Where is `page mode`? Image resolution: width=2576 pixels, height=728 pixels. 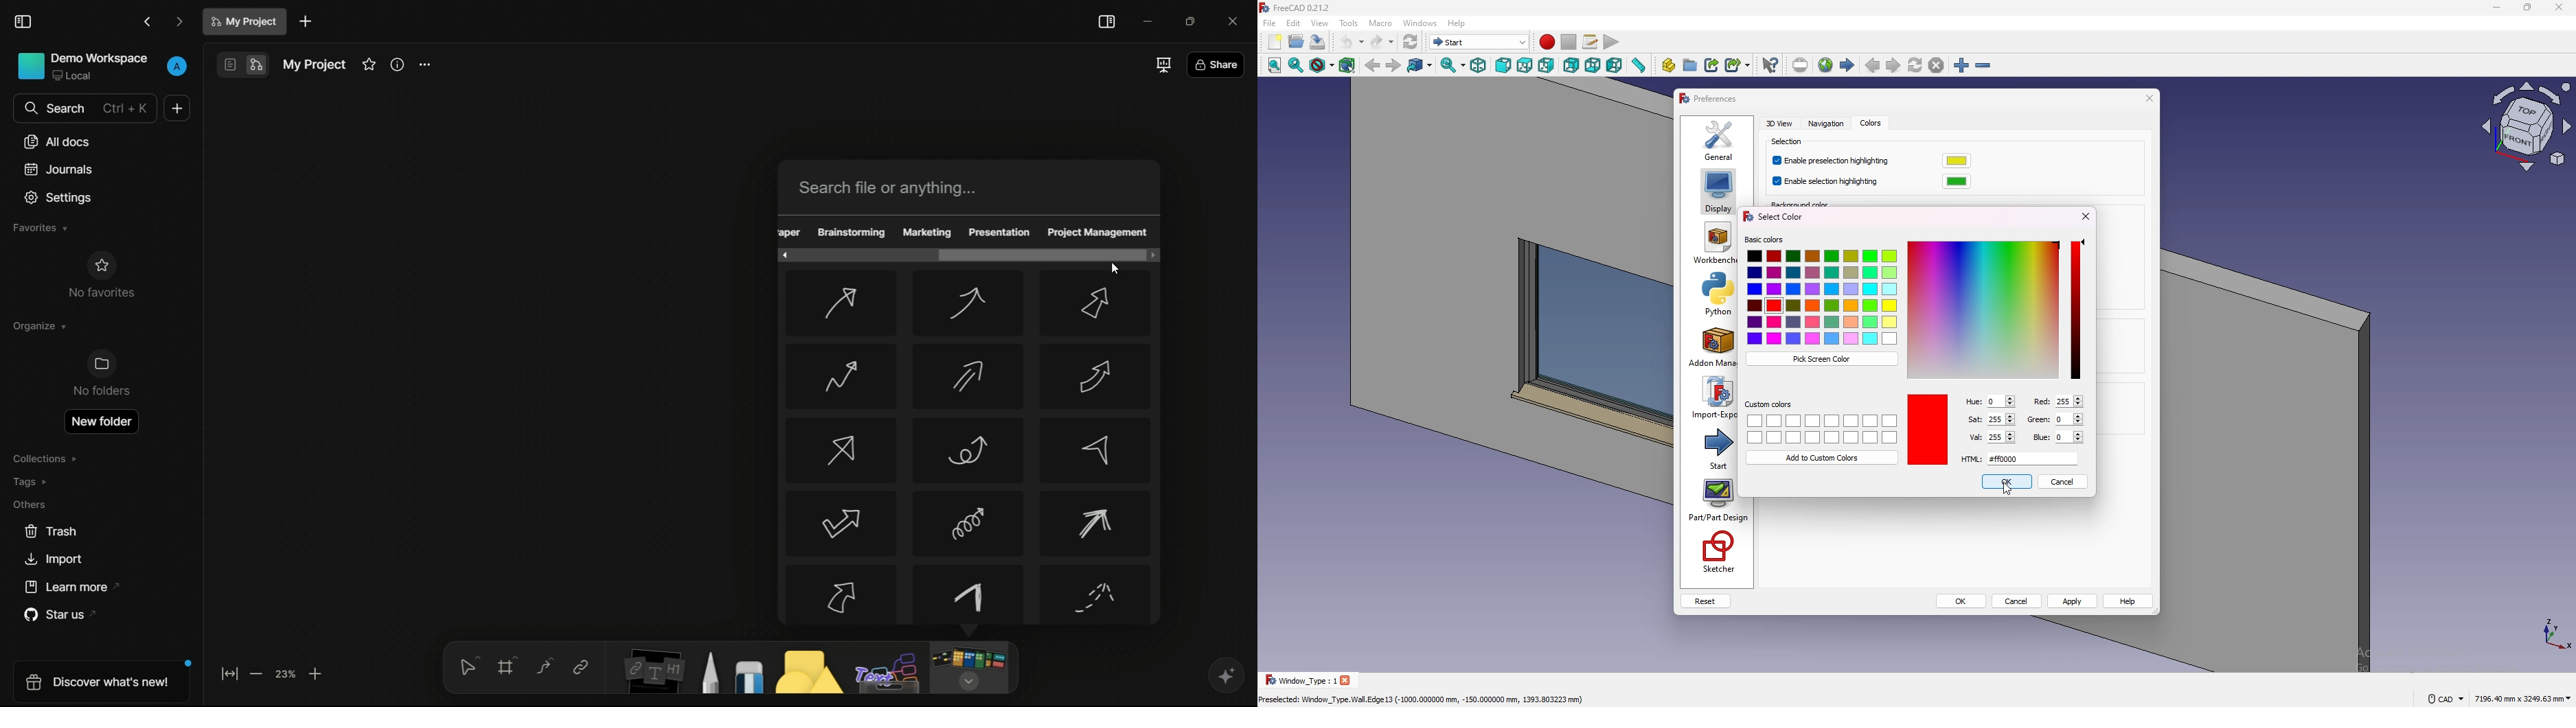 page mode is located at coordinates (229, 65).